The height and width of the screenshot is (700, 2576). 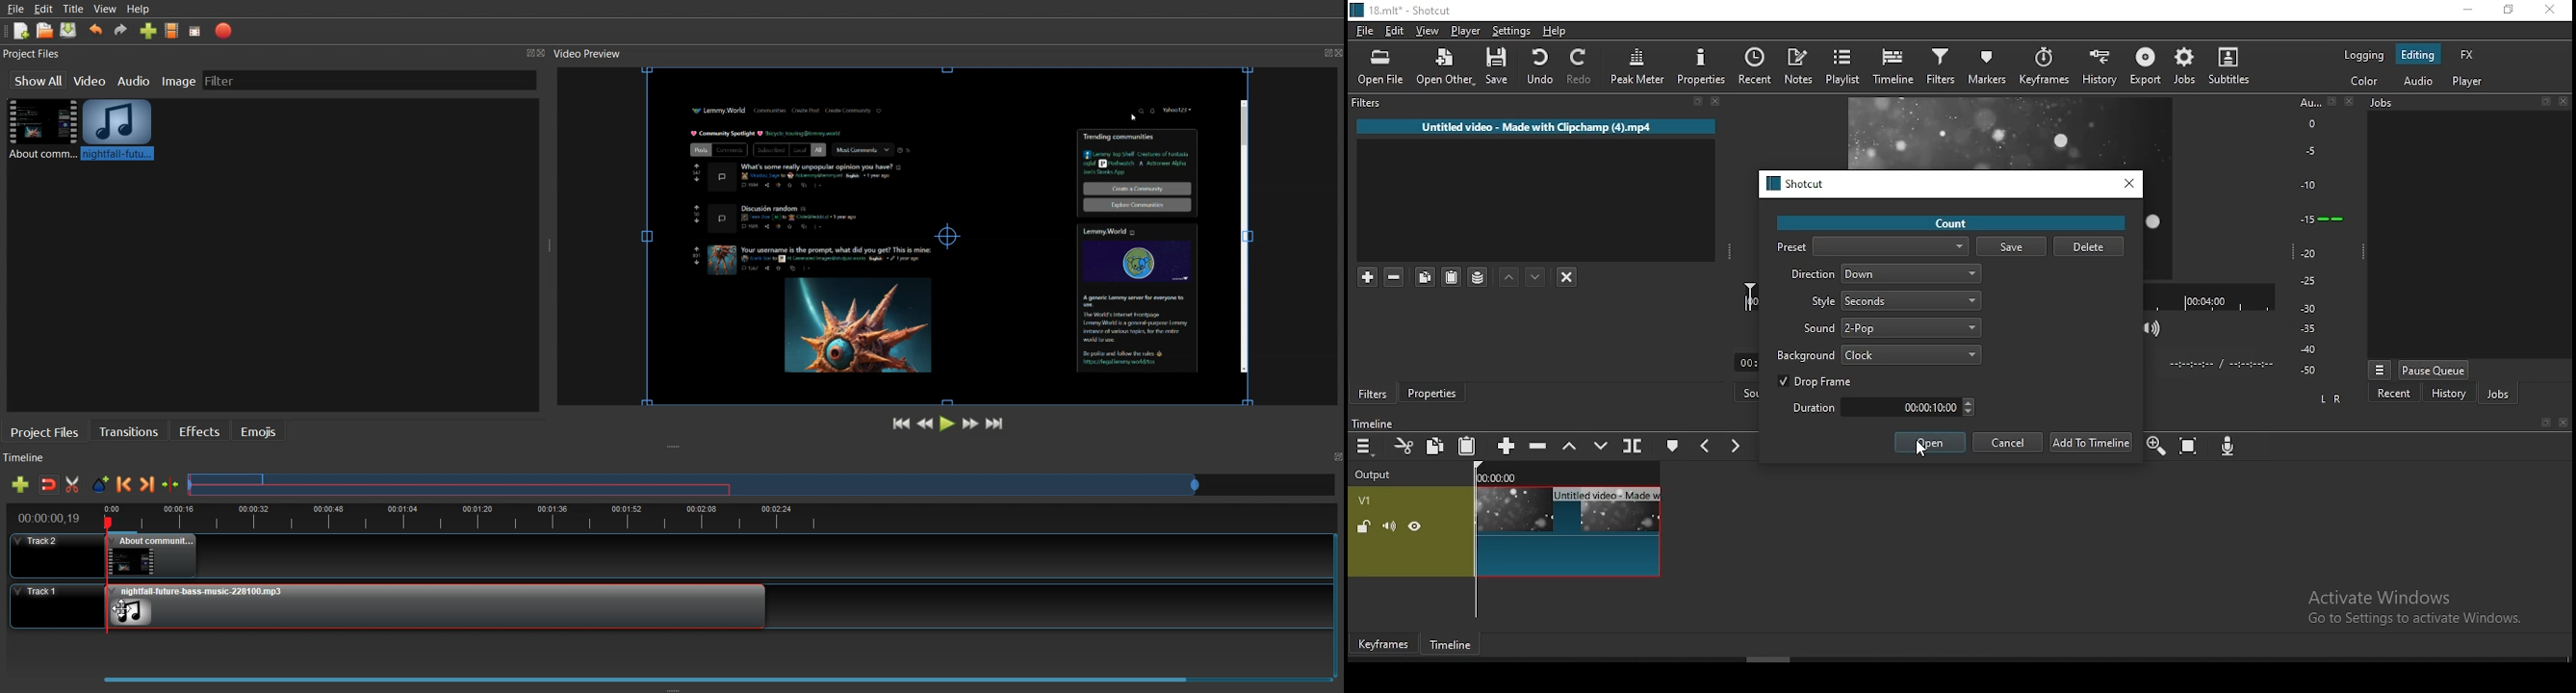 I want to click on Timeline, so click(x=1393, y=420).